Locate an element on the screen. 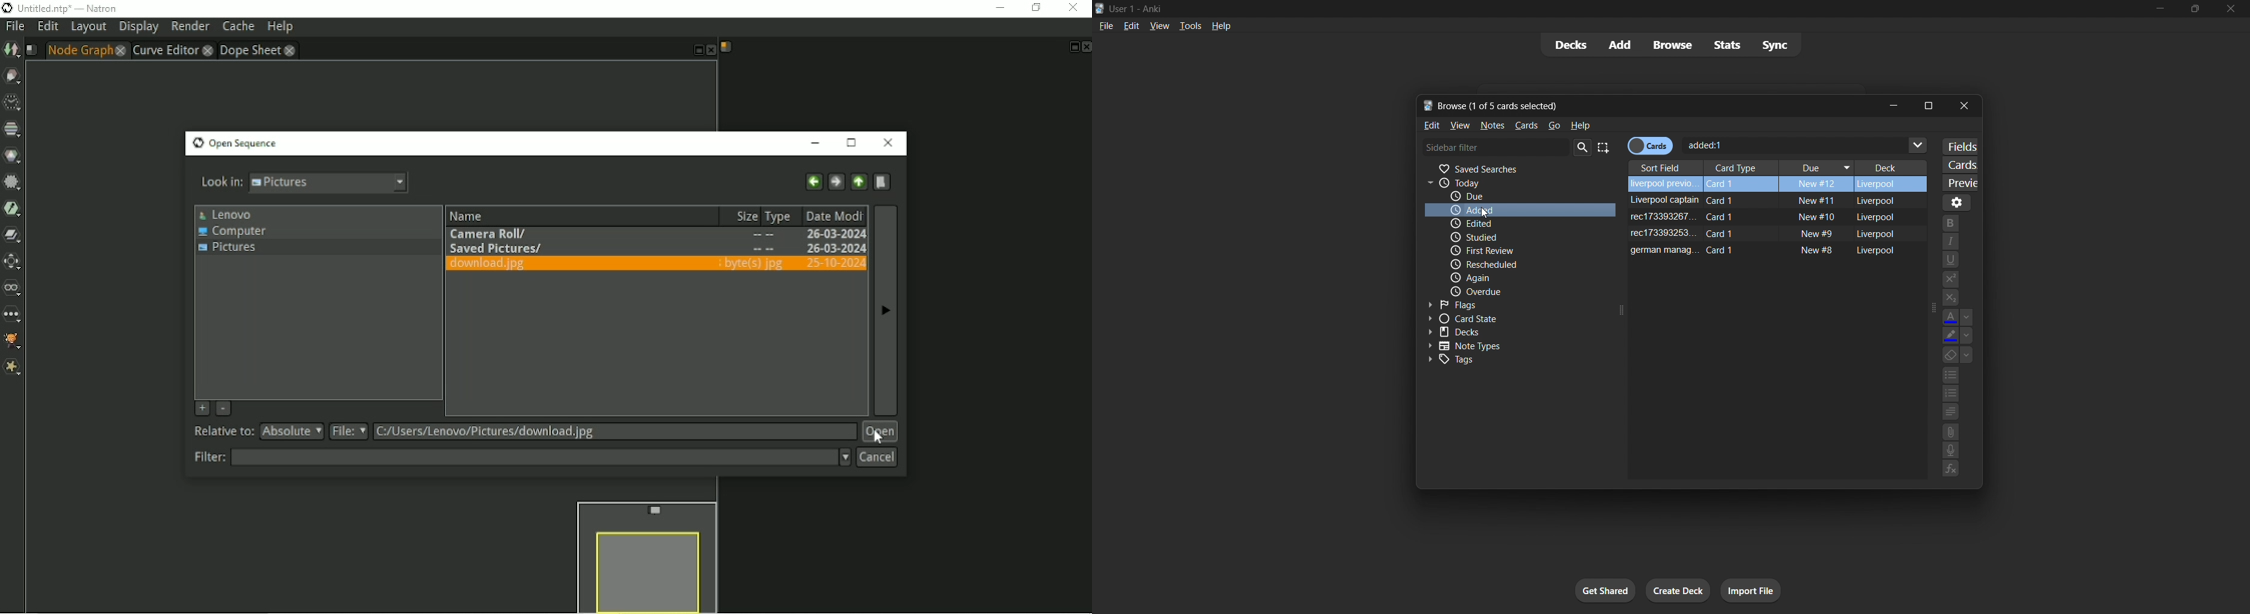 The width and height of the screenshot is (2268, 616). cursor is located at coordinates (1483, 213).